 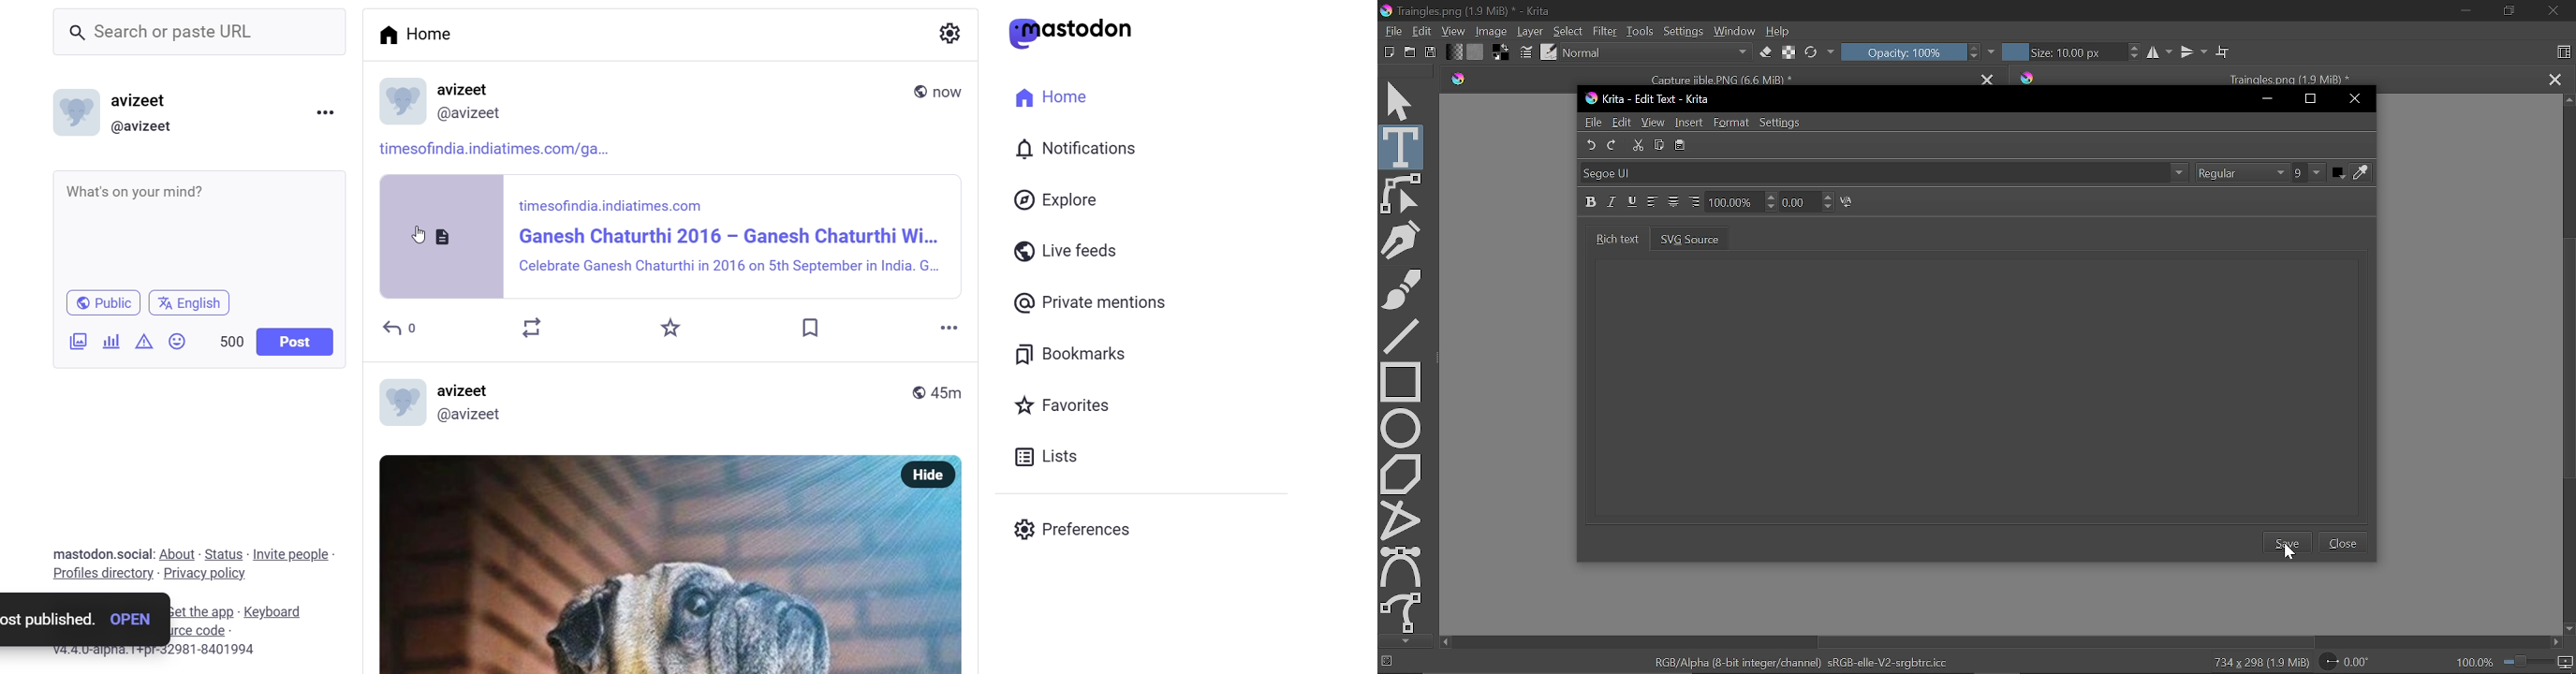 I want to click on Edit Brush settings, so click(x=1524, y=51).